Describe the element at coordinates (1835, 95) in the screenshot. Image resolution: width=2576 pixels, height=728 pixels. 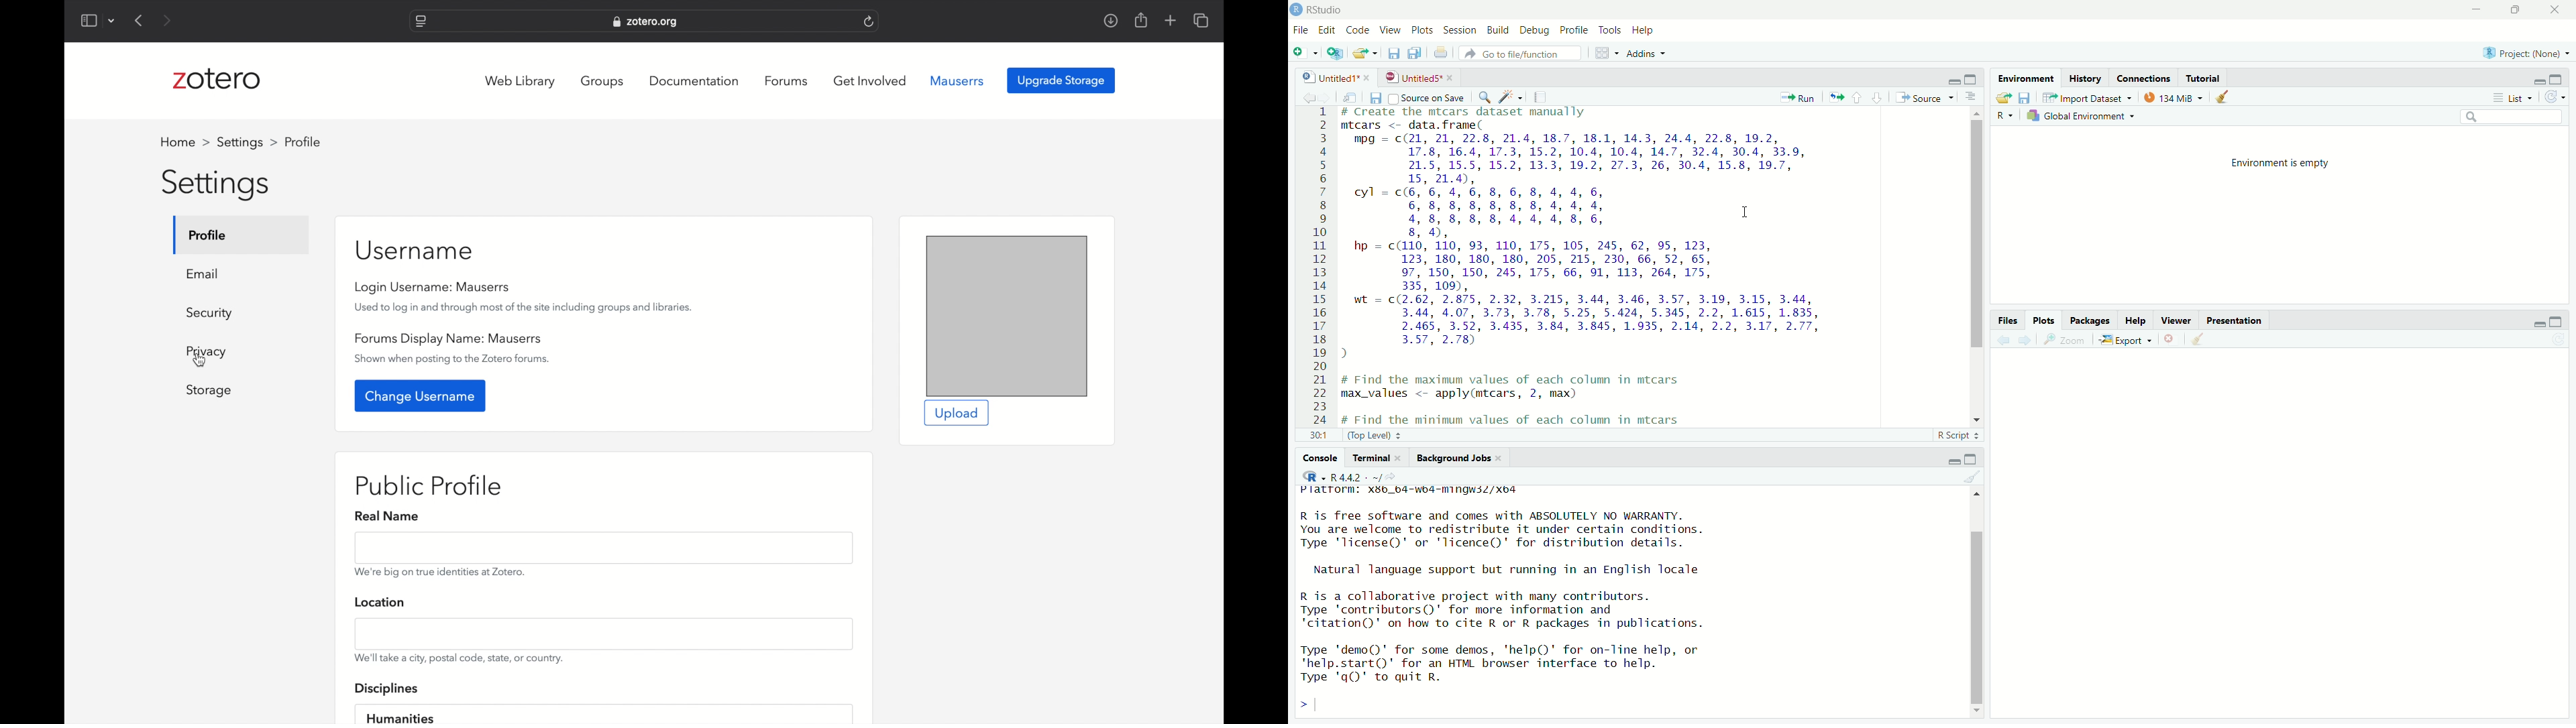
I see `move` at that location.